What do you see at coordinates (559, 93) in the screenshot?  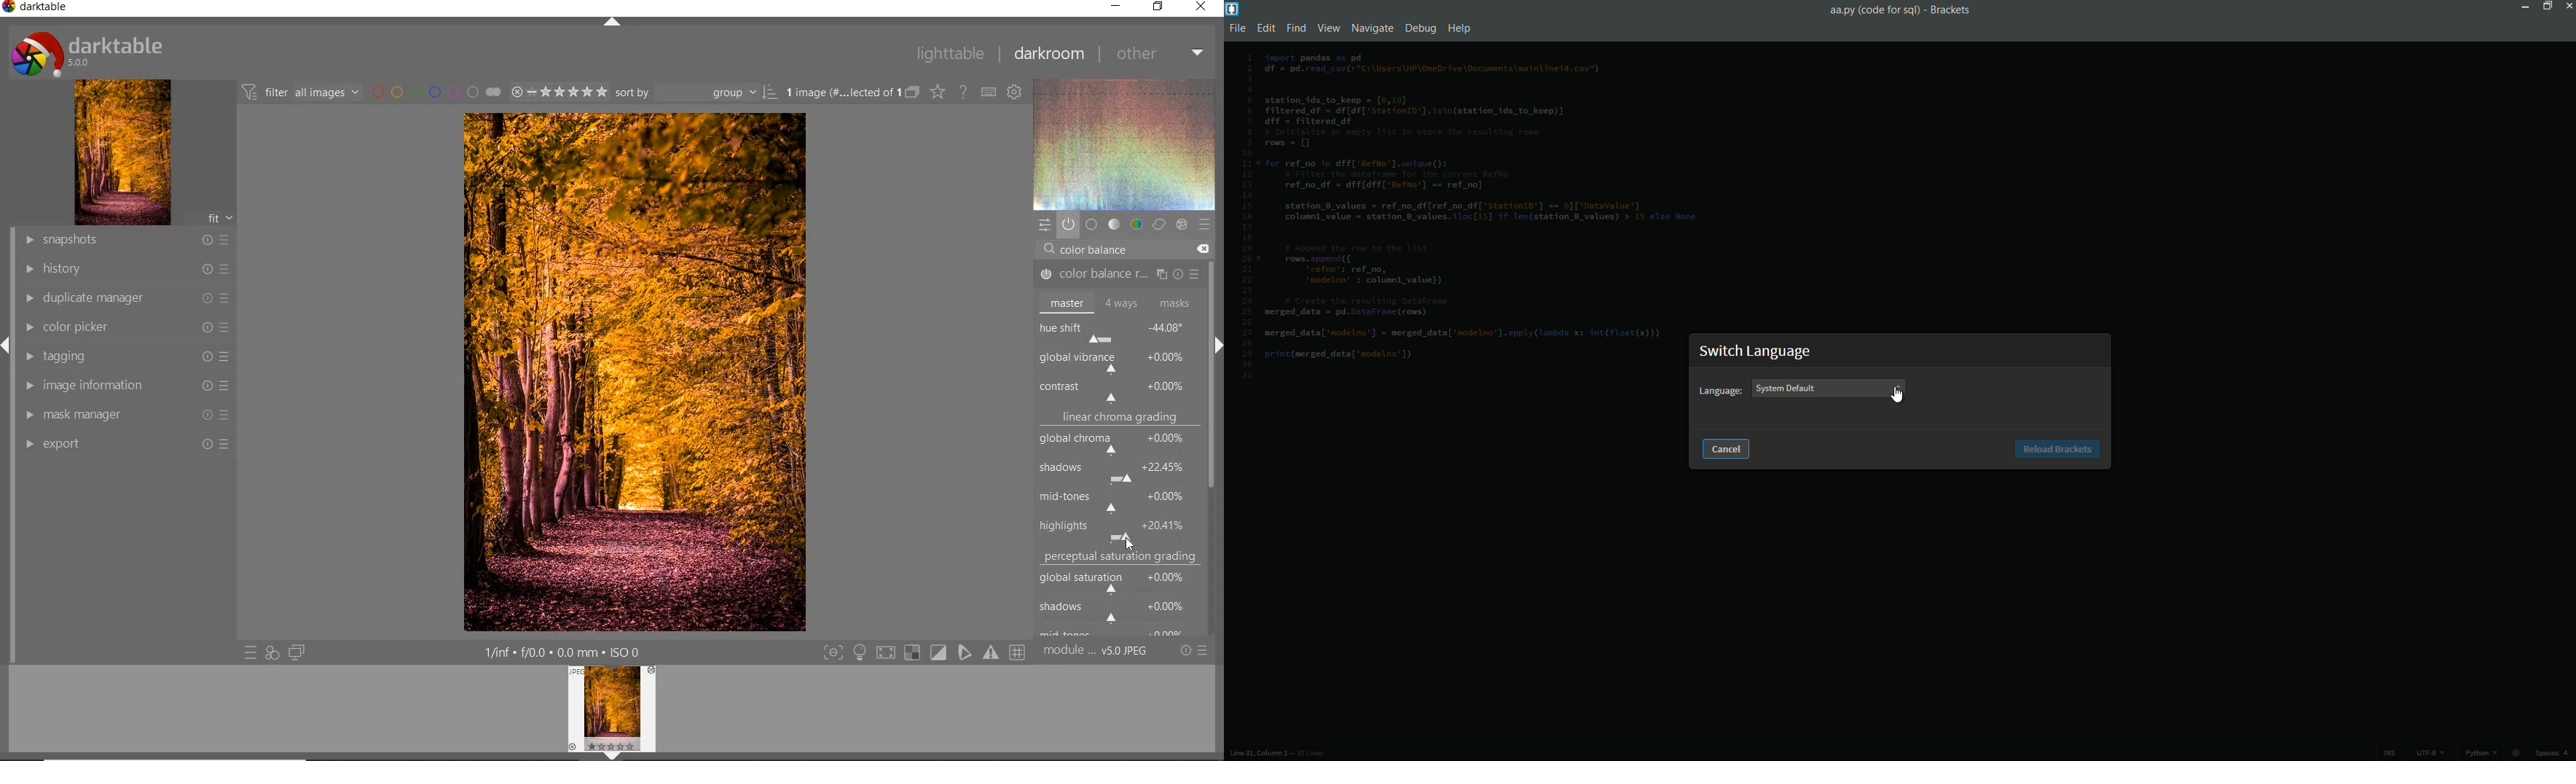 I see `selected image range rating` at bounding box center [559, 93].